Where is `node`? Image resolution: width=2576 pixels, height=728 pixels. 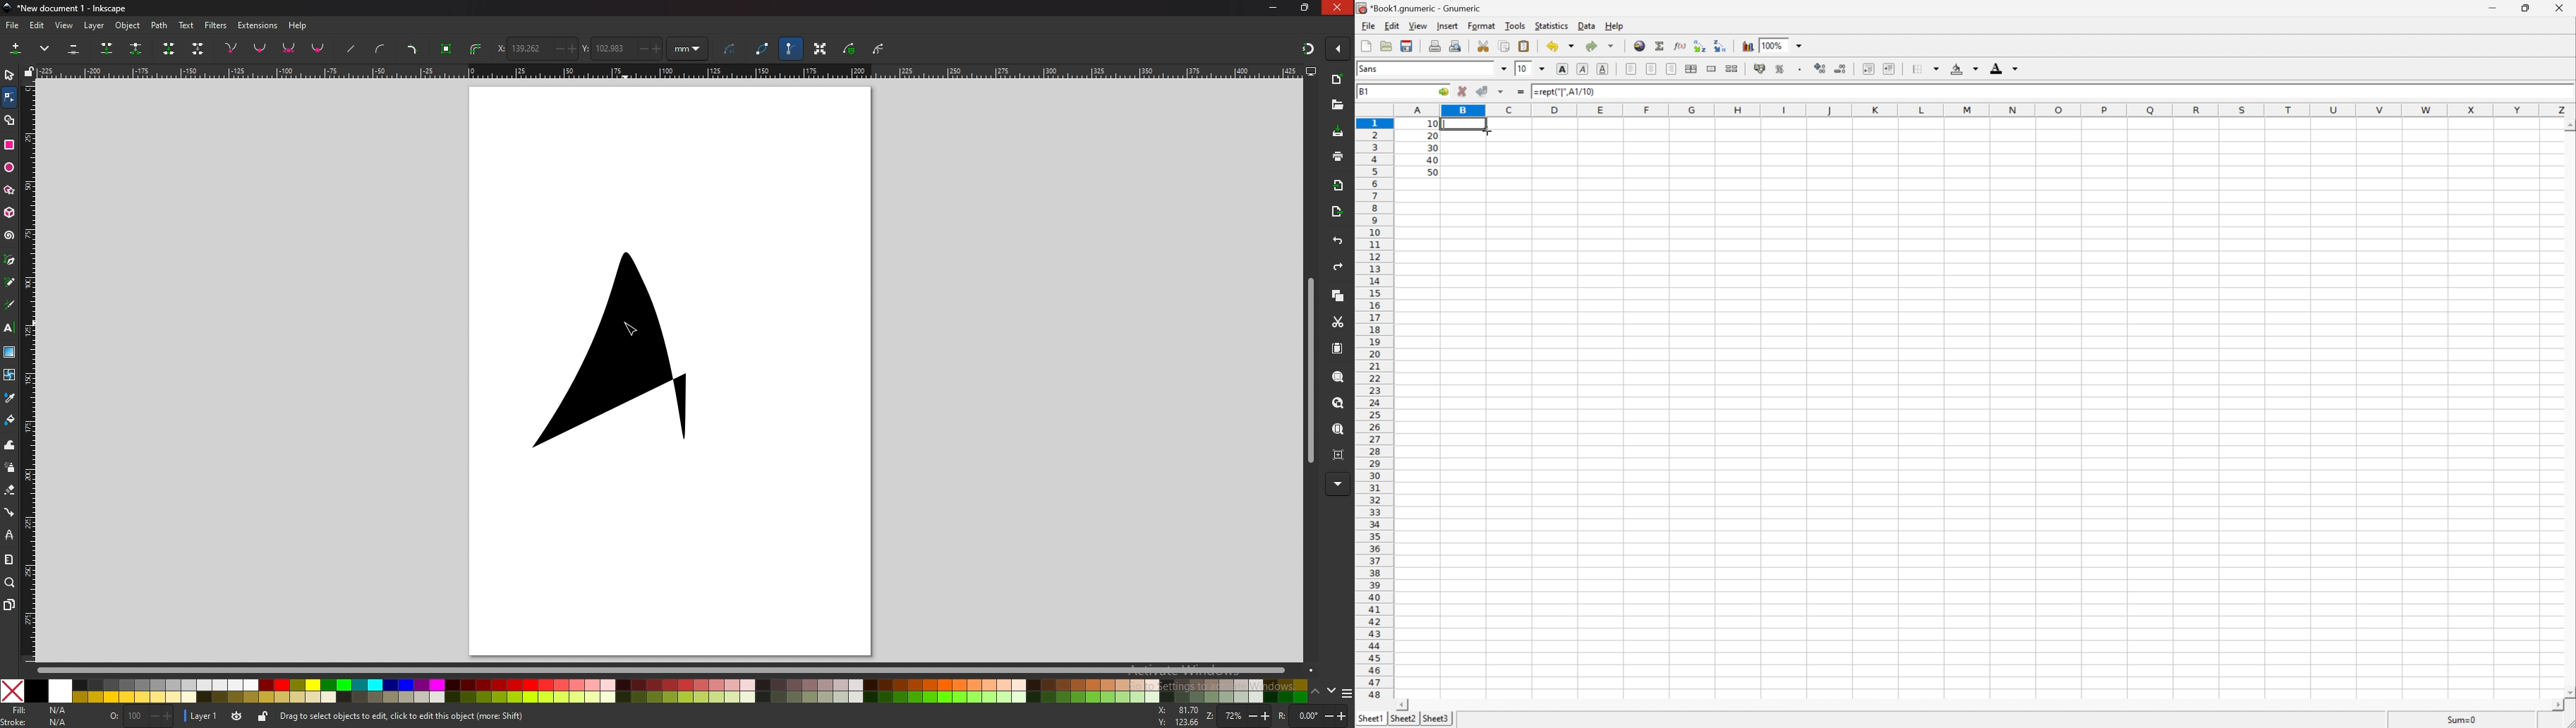 node is located at coordinates (8, 97).